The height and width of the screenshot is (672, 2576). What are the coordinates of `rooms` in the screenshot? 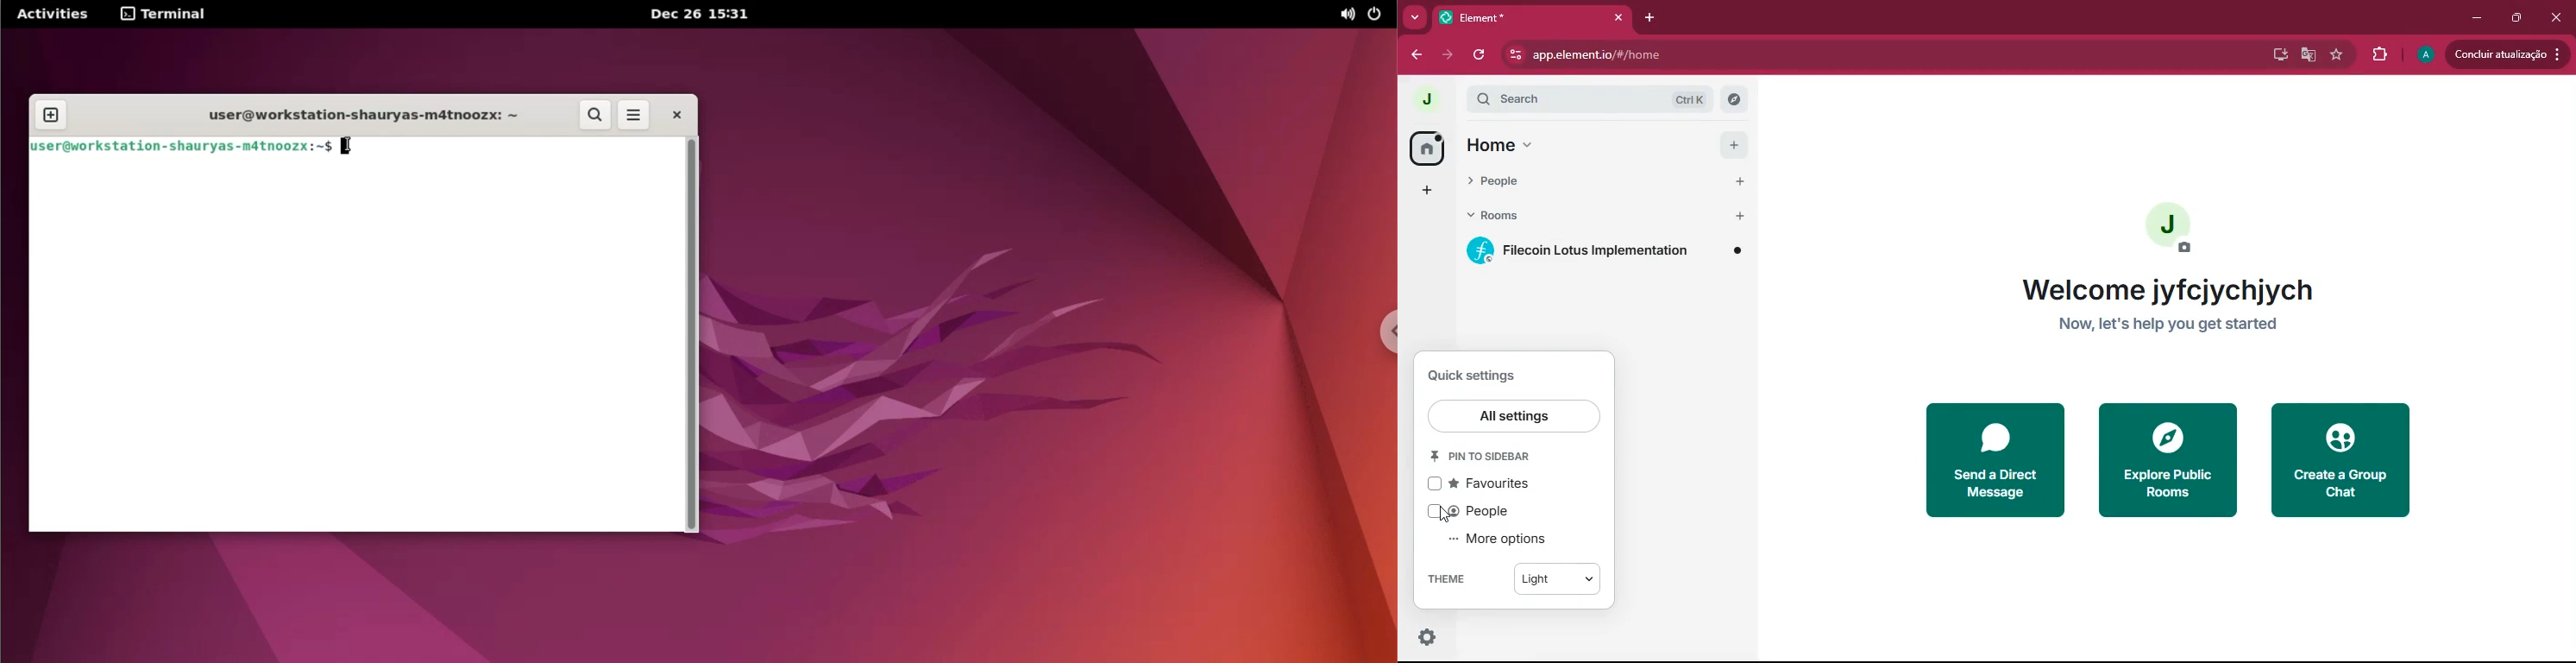 It's located at (1582, 213).